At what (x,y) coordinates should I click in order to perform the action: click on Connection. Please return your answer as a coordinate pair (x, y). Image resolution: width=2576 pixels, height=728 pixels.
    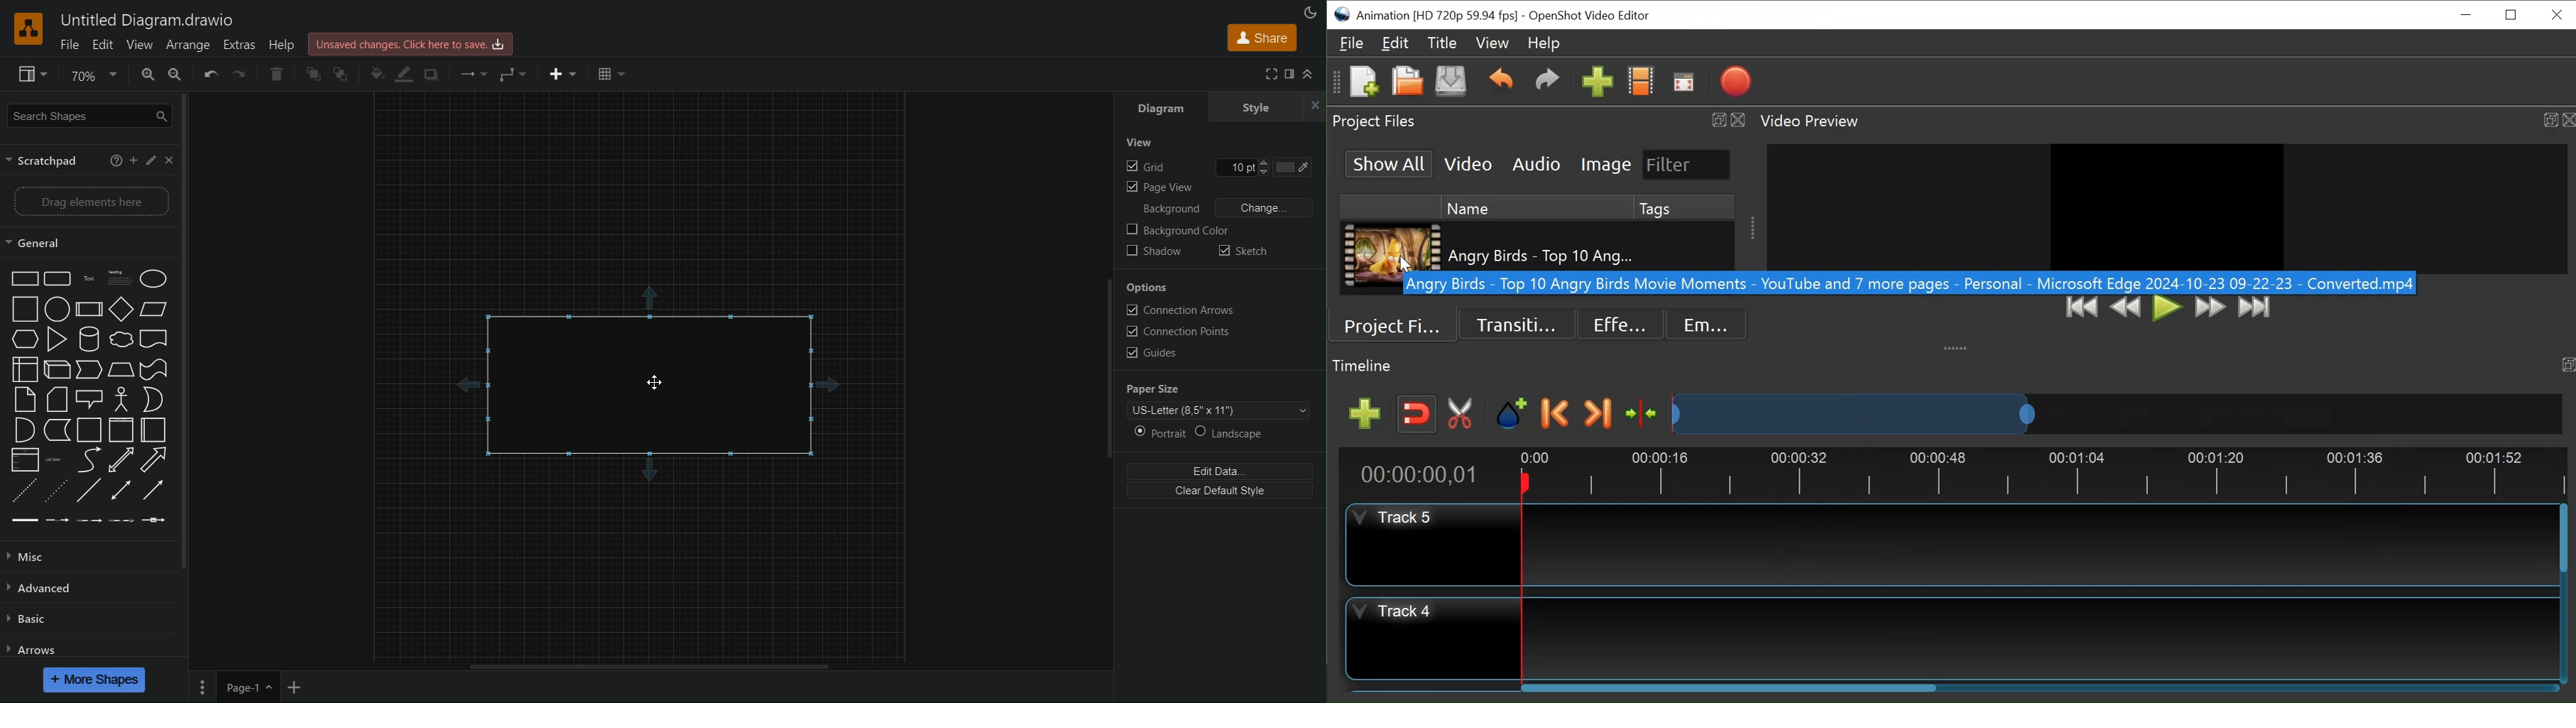
    Looking at the image, I should click on (469, 73).